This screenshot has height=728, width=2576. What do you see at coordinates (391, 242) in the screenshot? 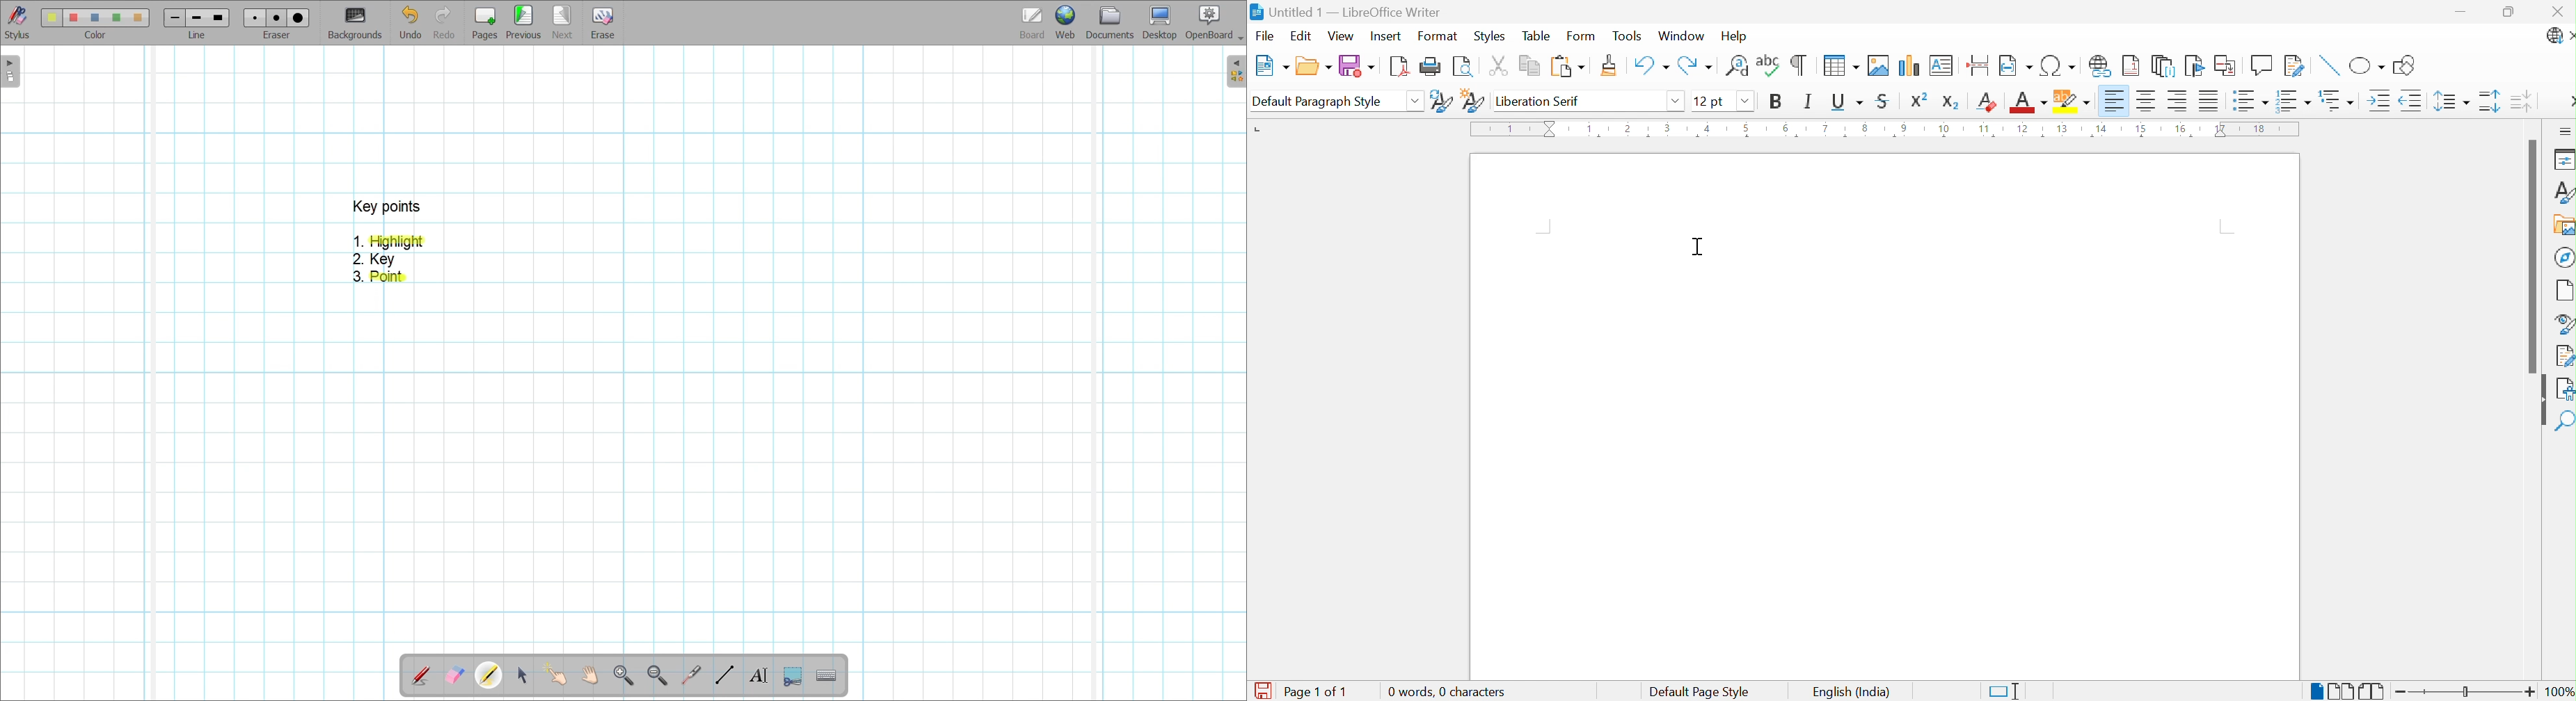
I see `1. Highlight` at bounding box center [391, 242].